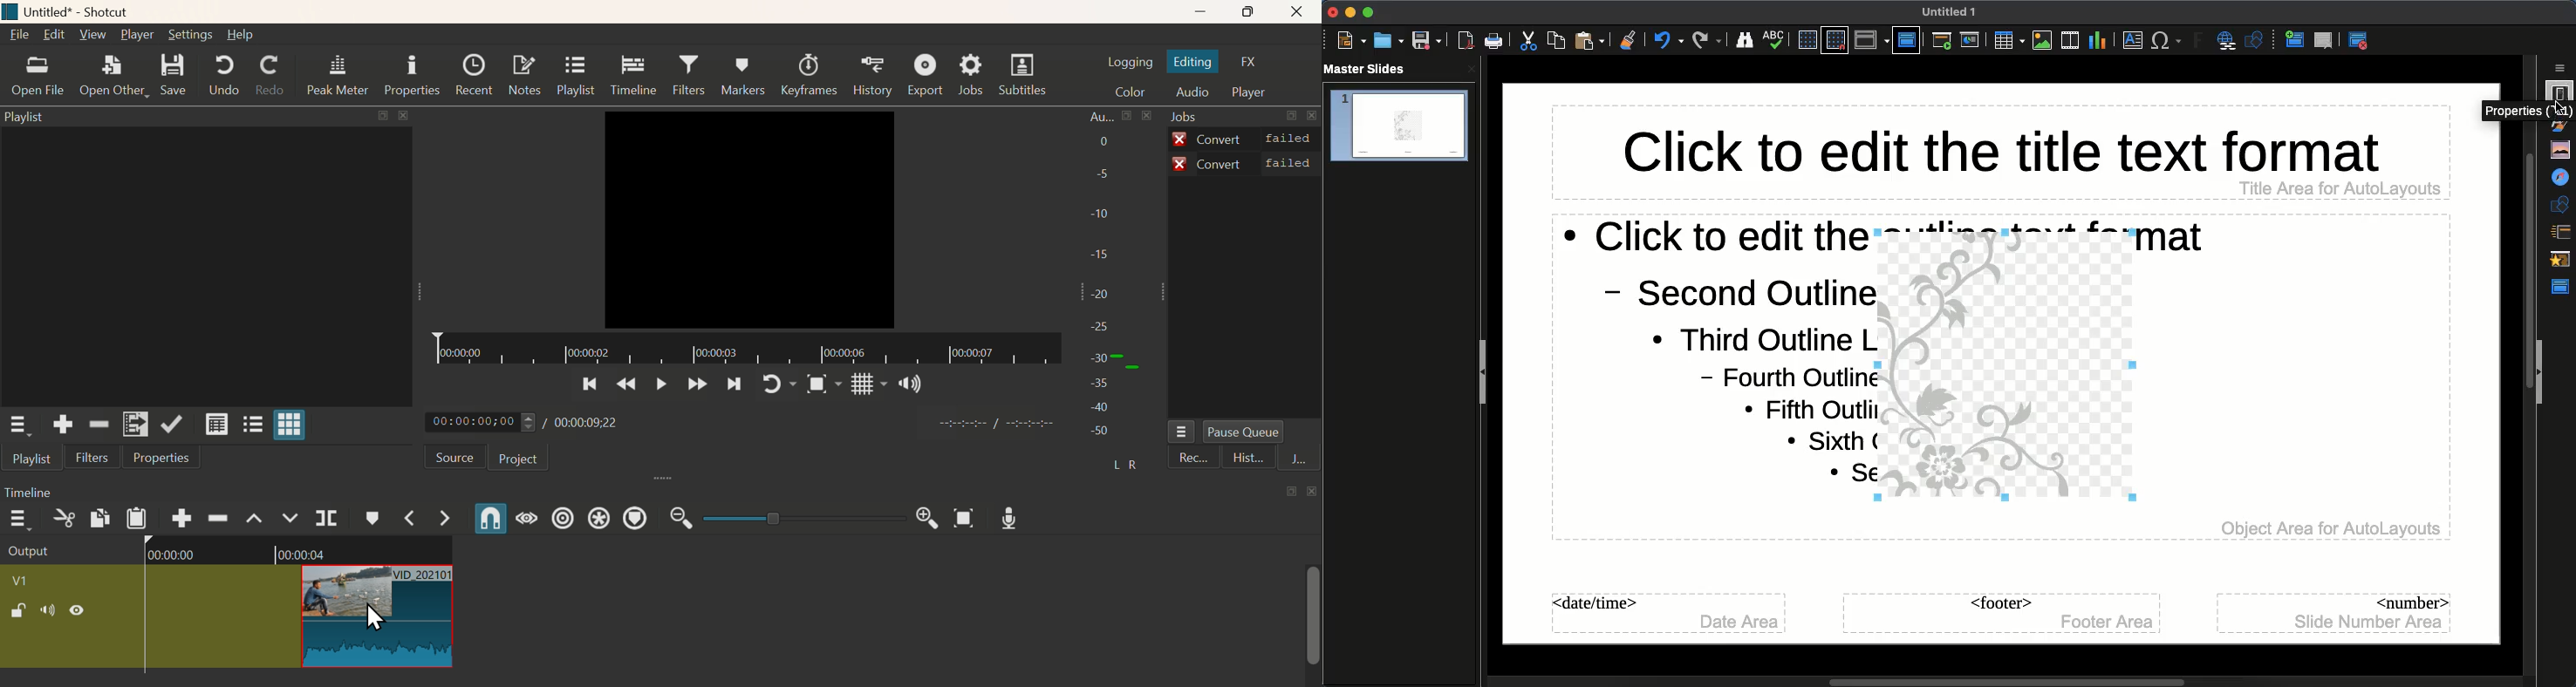  What do you see at coordinates (599, 520) in the screenshot?
I see `` at bounding box center [599, 520].